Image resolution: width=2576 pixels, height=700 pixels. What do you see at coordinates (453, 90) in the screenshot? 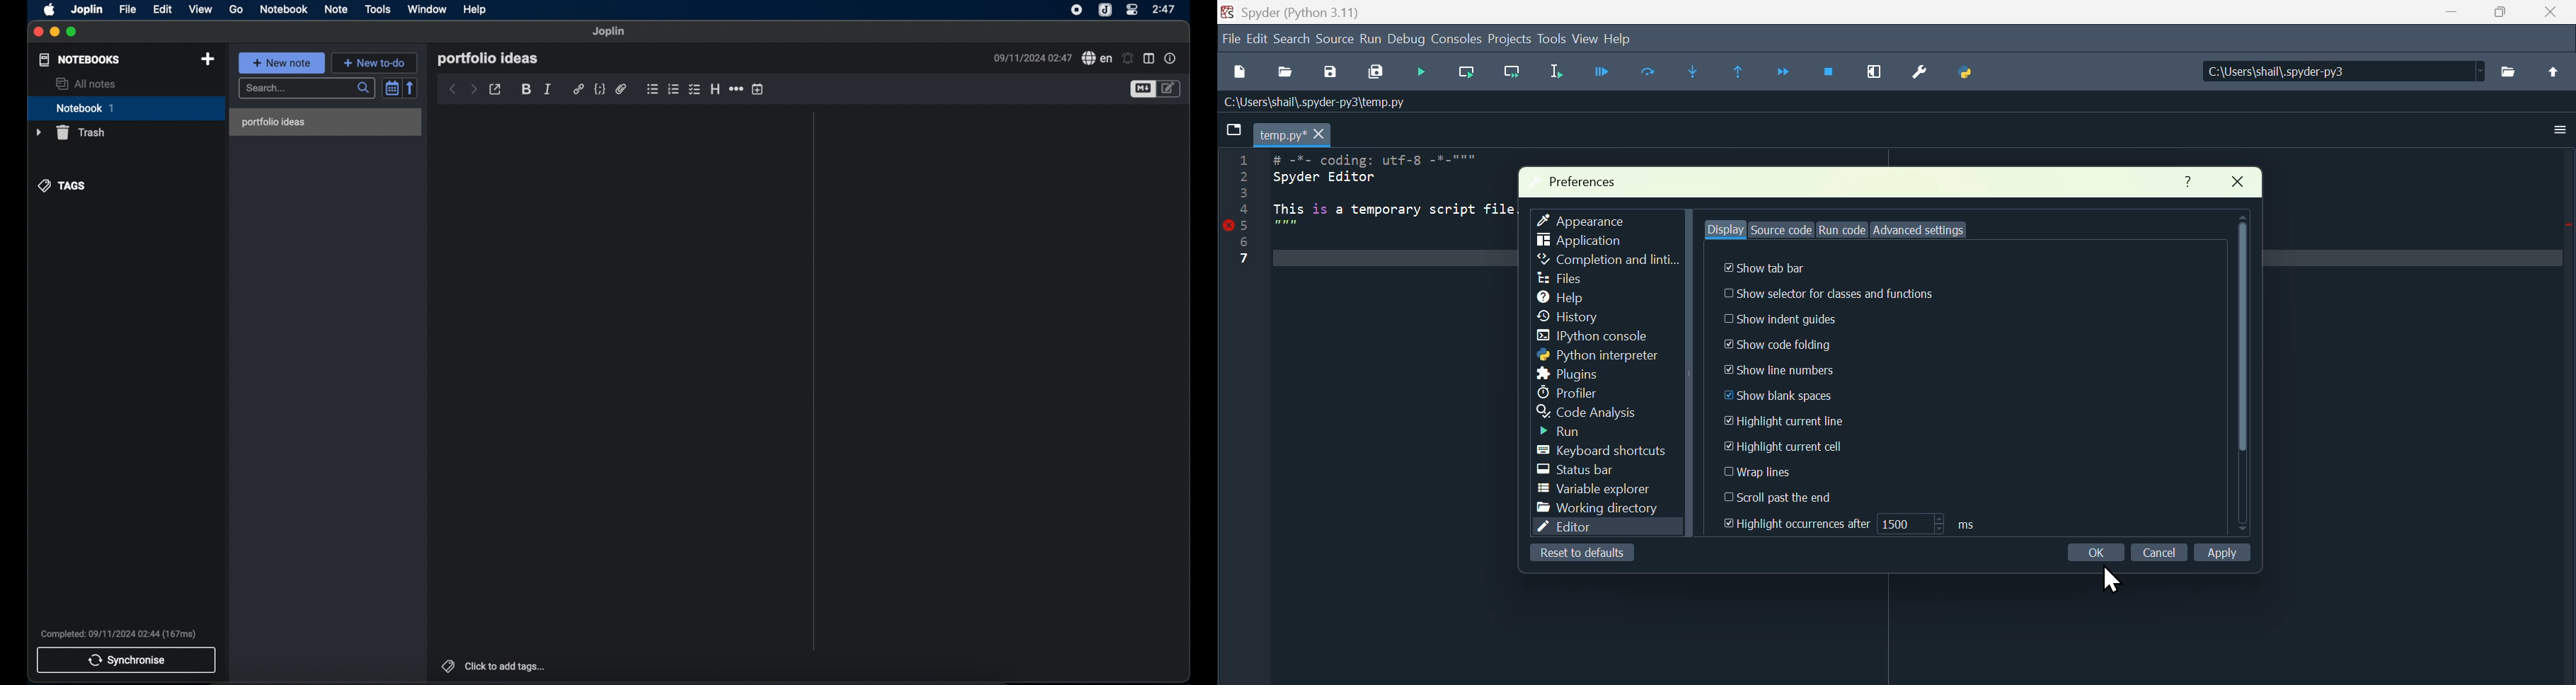
I see `back` at bounding box center [453, 90].